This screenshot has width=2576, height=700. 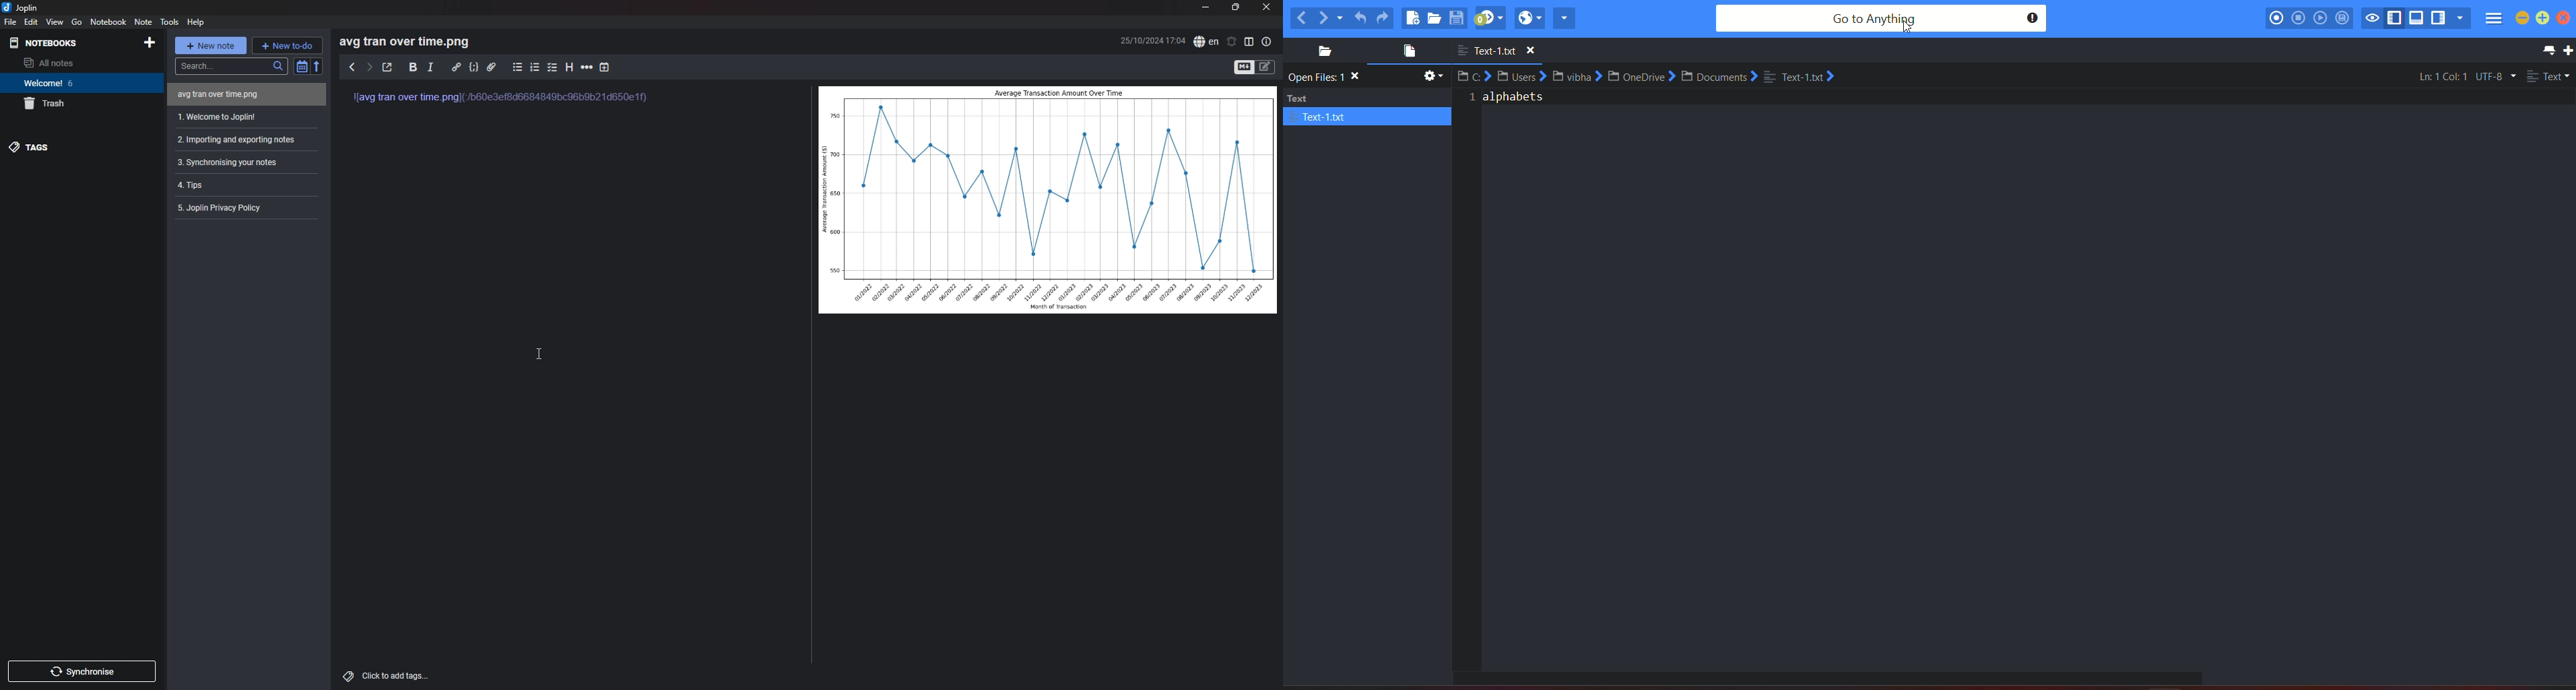 I want to click on places, so click(x=1320, y=51).